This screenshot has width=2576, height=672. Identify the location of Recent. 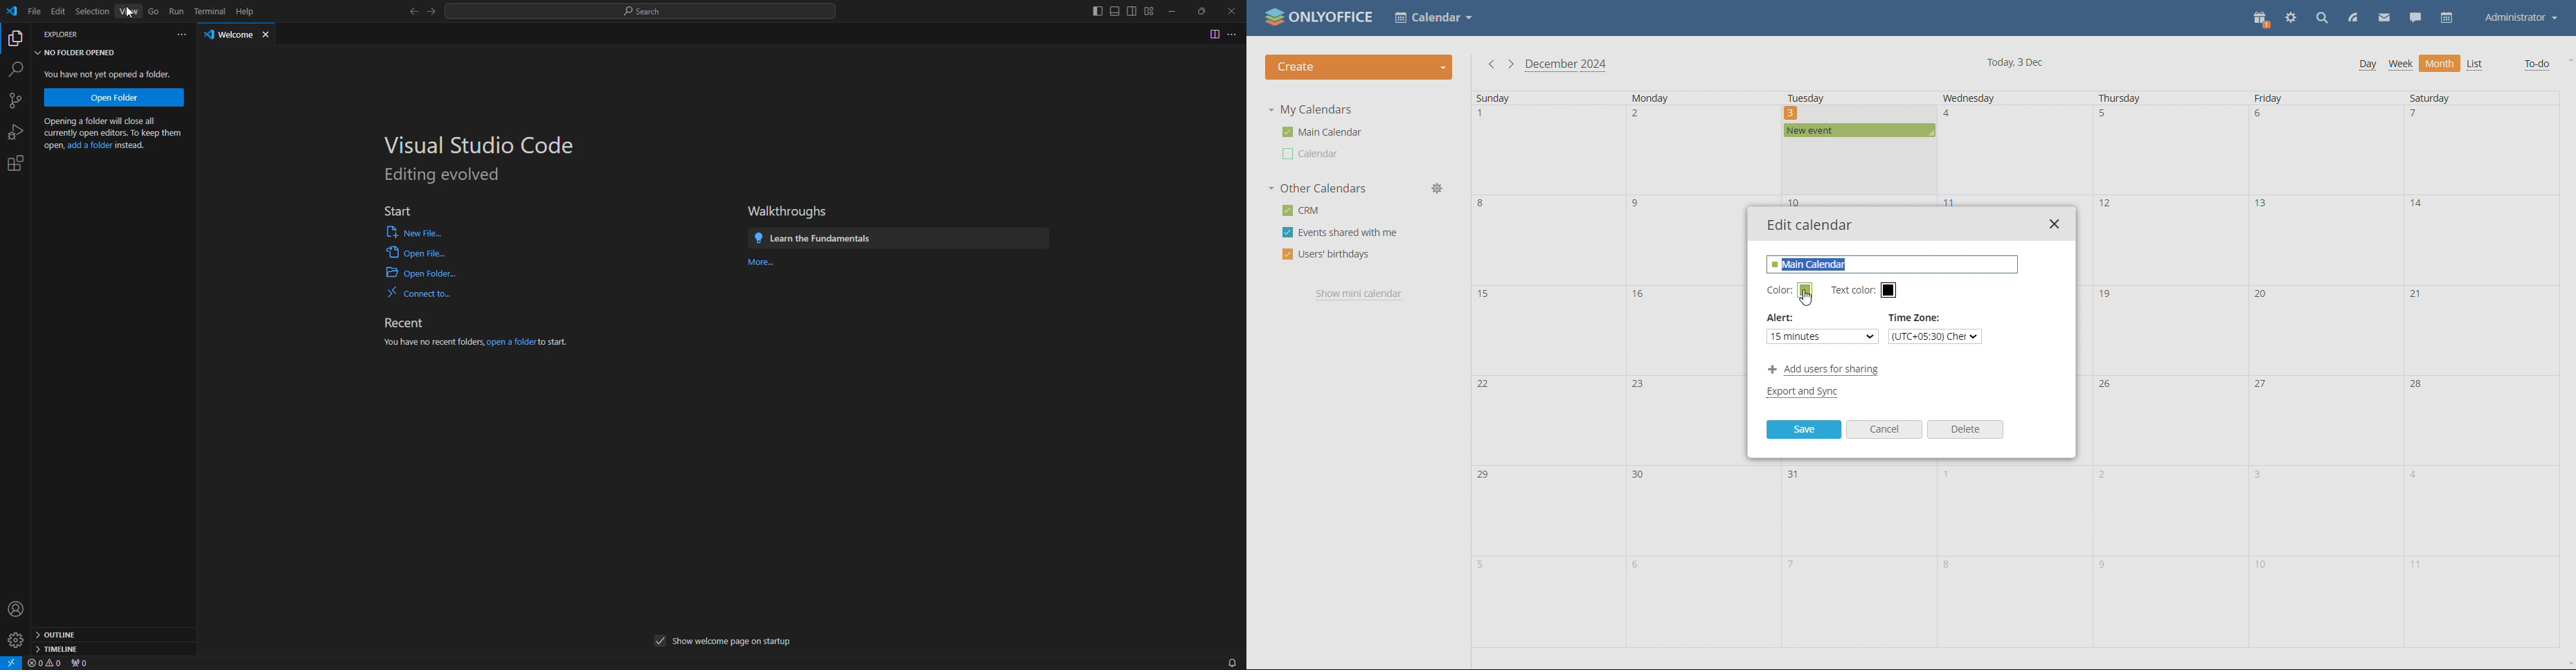
(412, 321).